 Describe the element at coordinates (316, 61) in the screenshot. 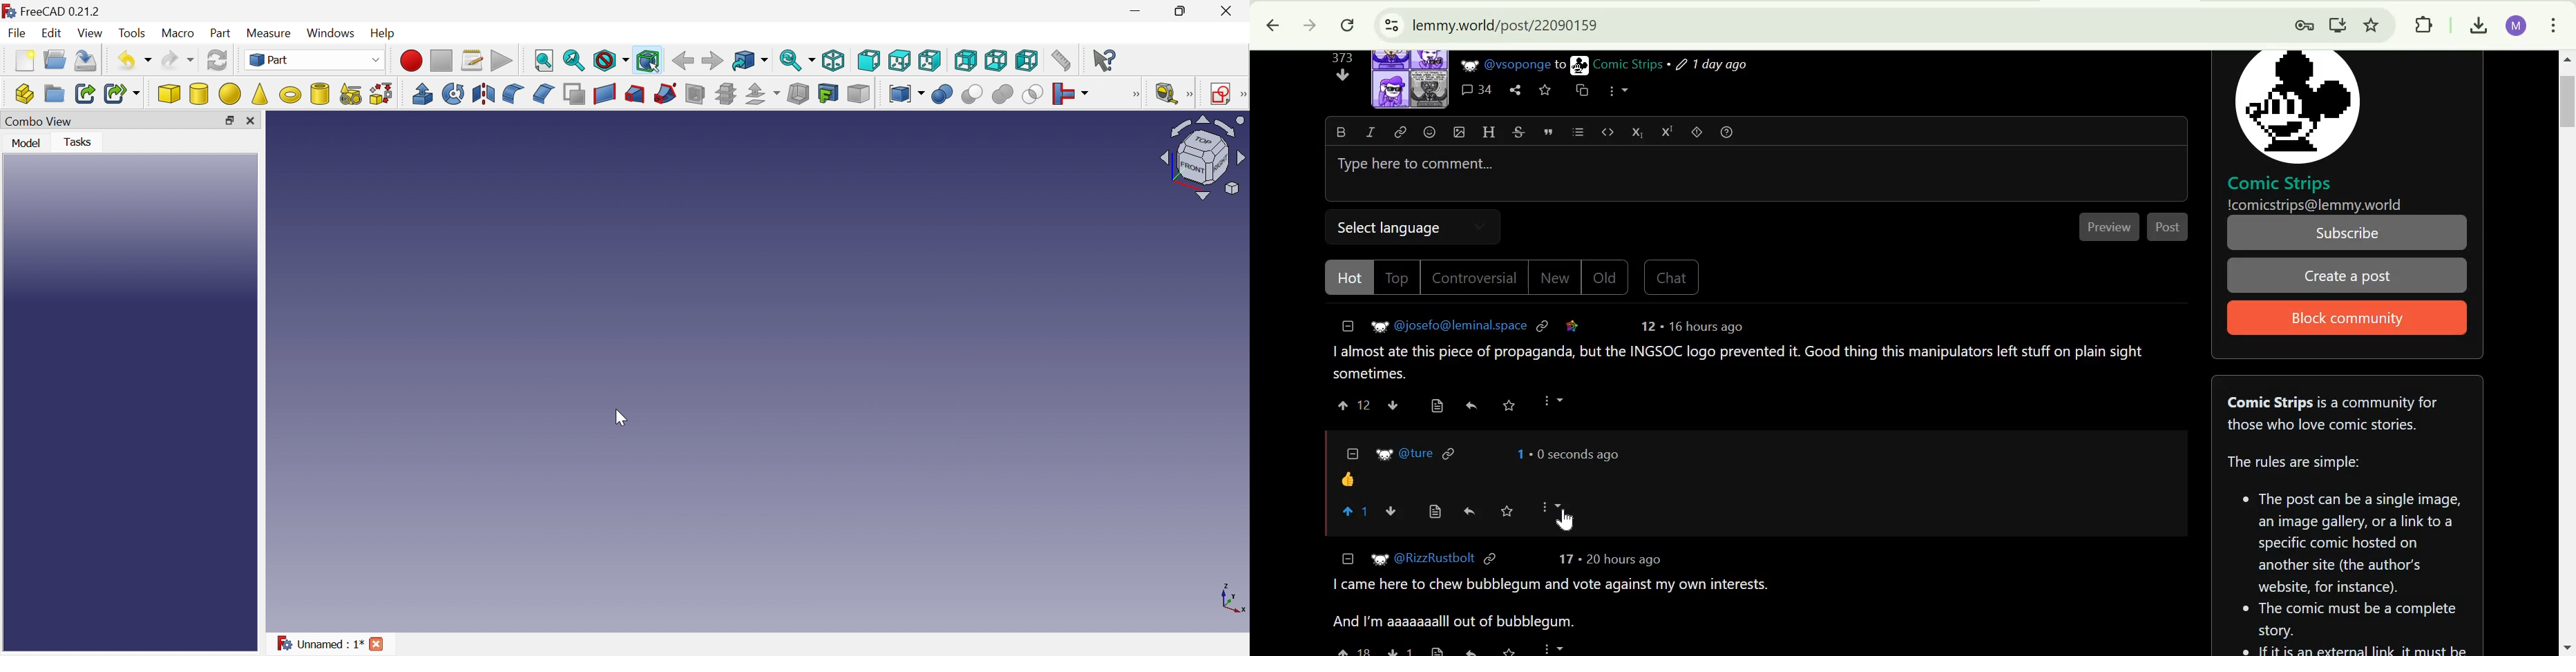

I see `Part` at that location.